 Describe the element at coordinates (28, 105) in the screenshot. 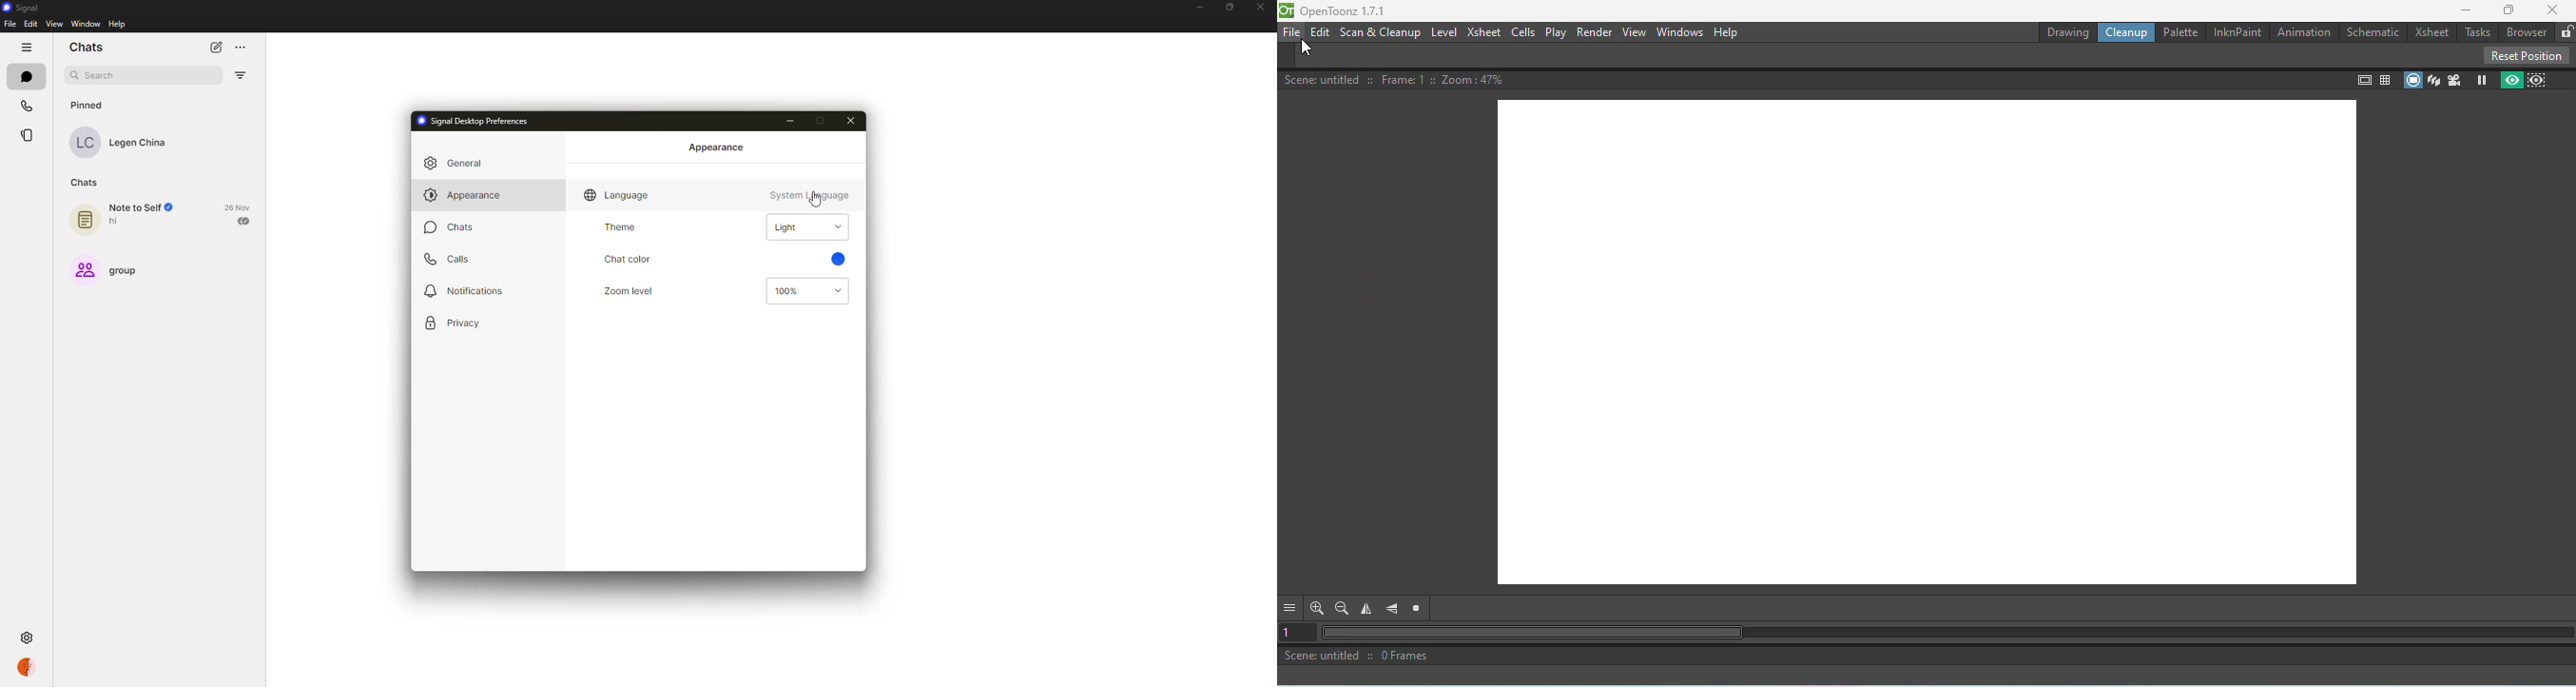

I see `calls` at that location.